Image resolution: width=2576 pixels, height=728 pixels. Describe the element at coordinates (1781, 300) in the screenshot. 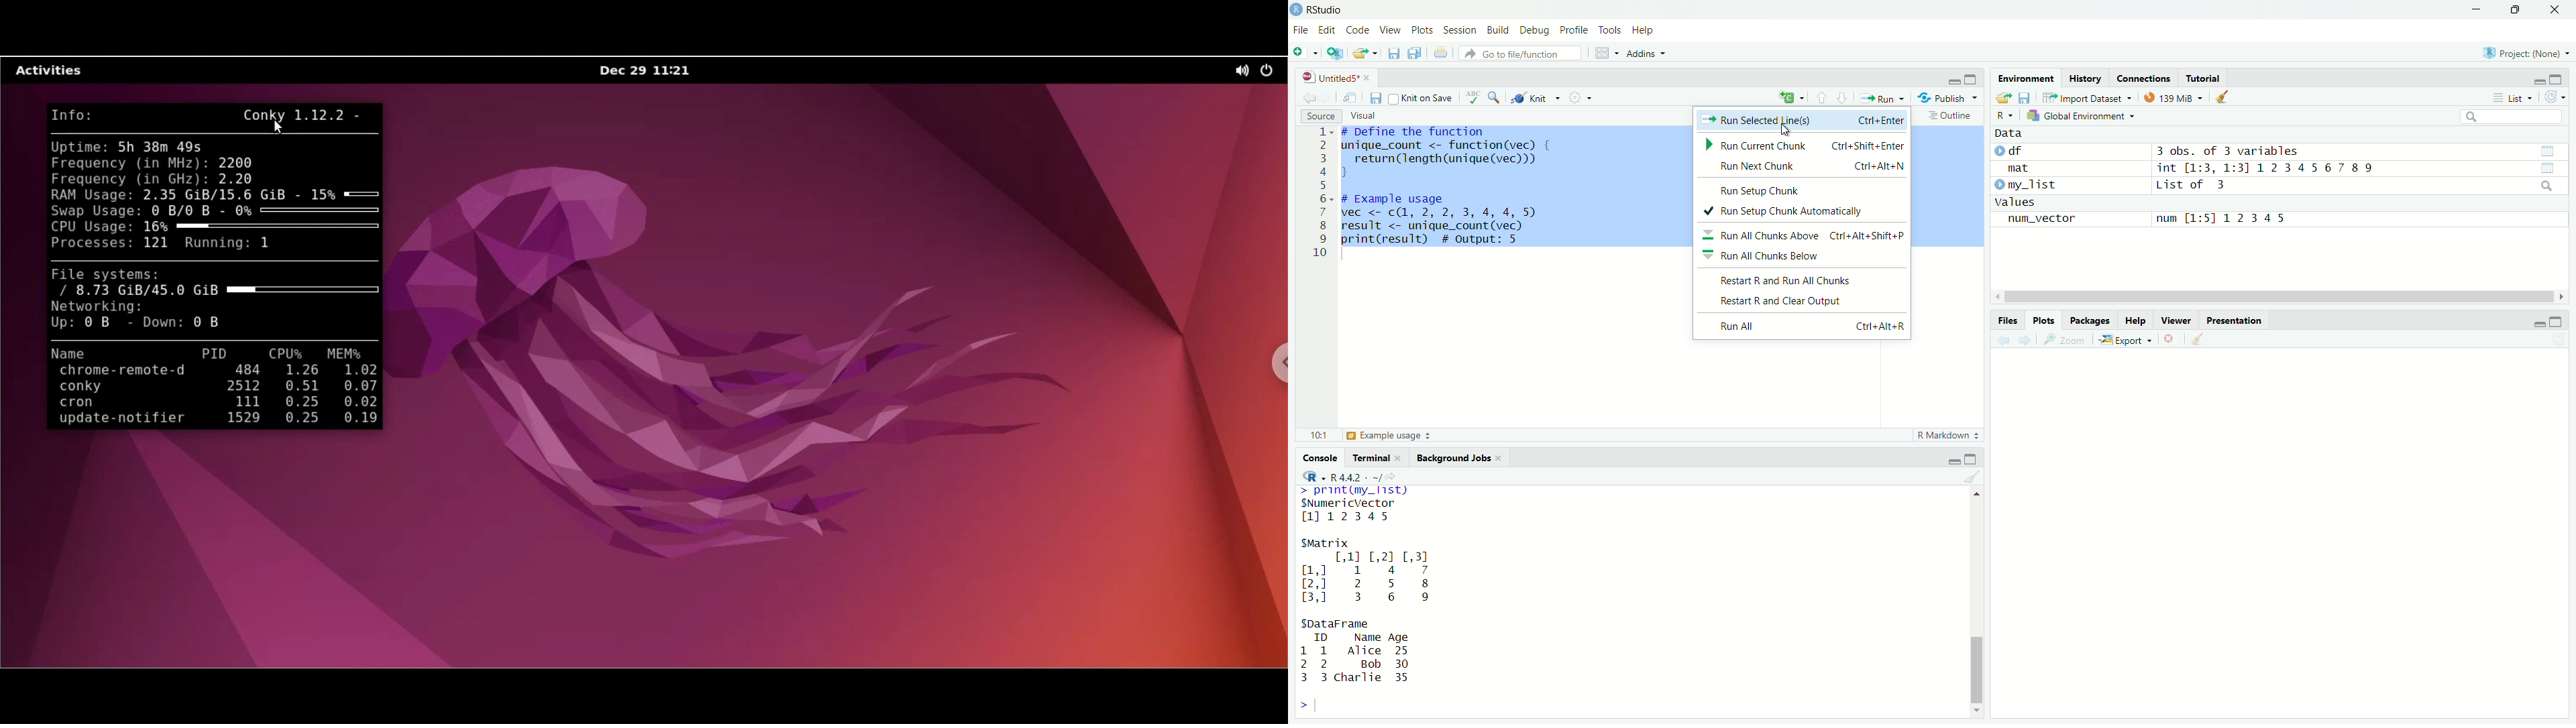

I see `Restart R and Clear Ouput` at that location.